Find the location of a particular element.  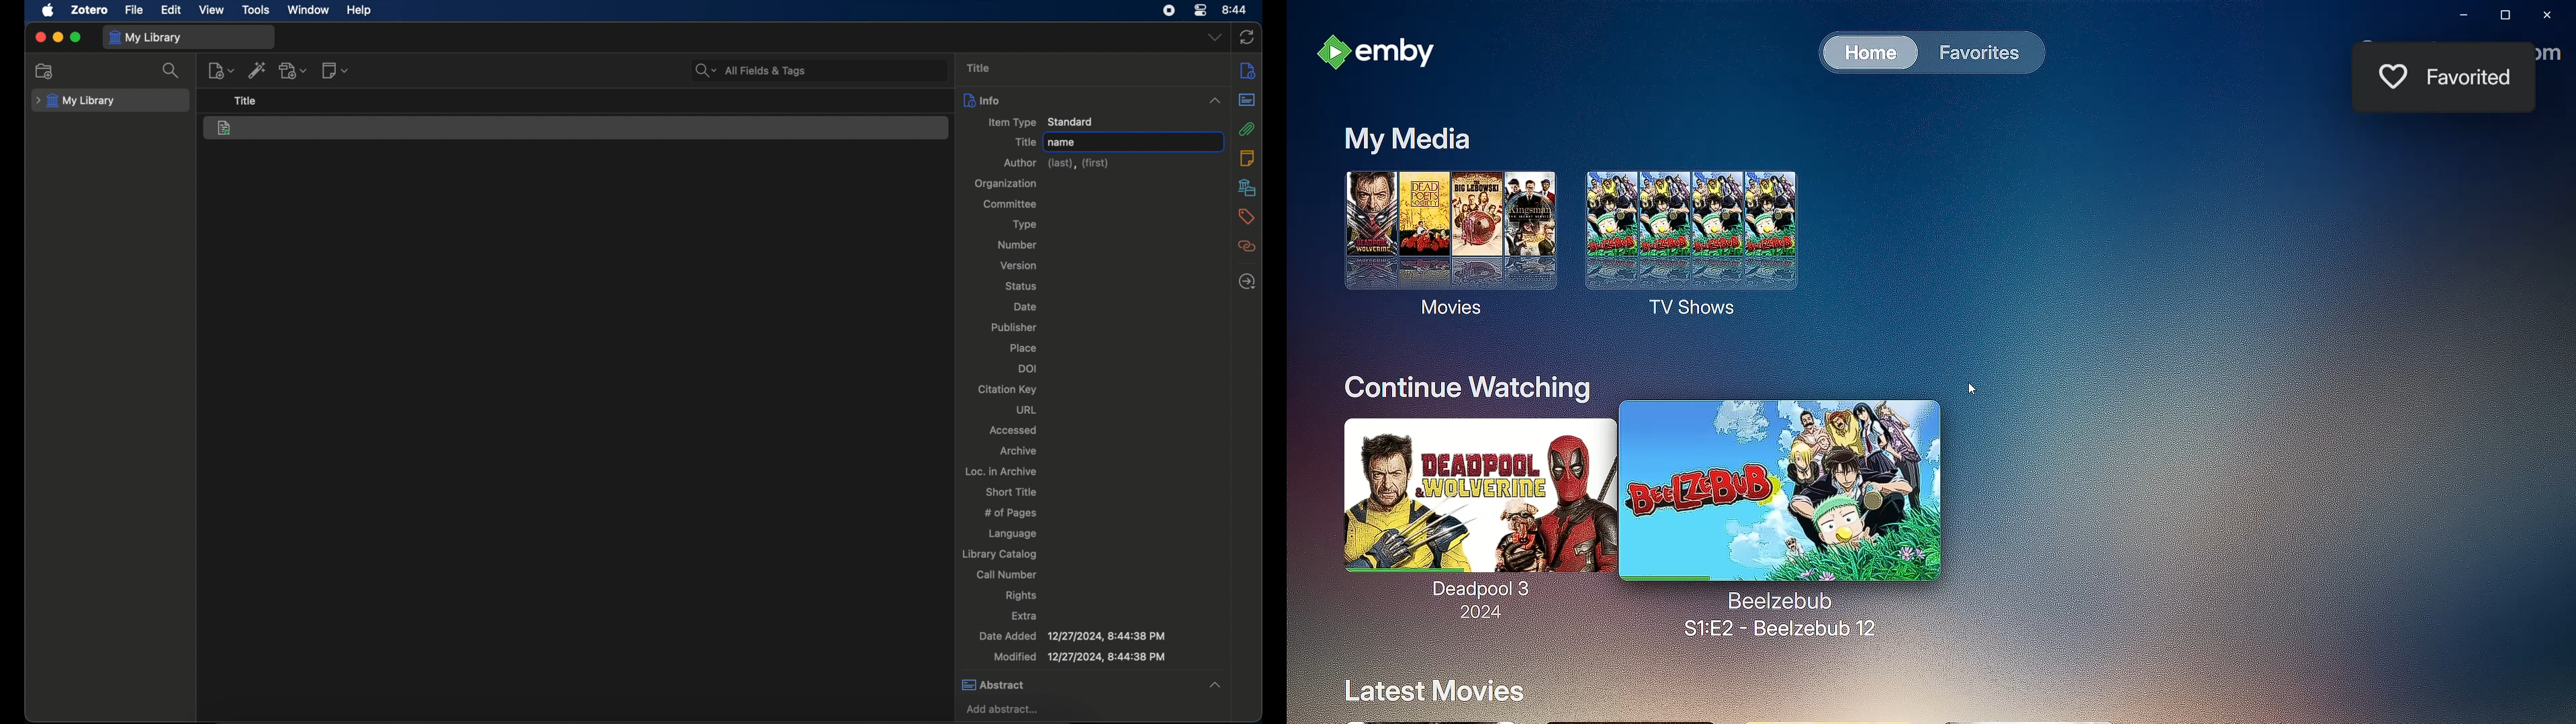

my library is located at coordinates (146, 38).